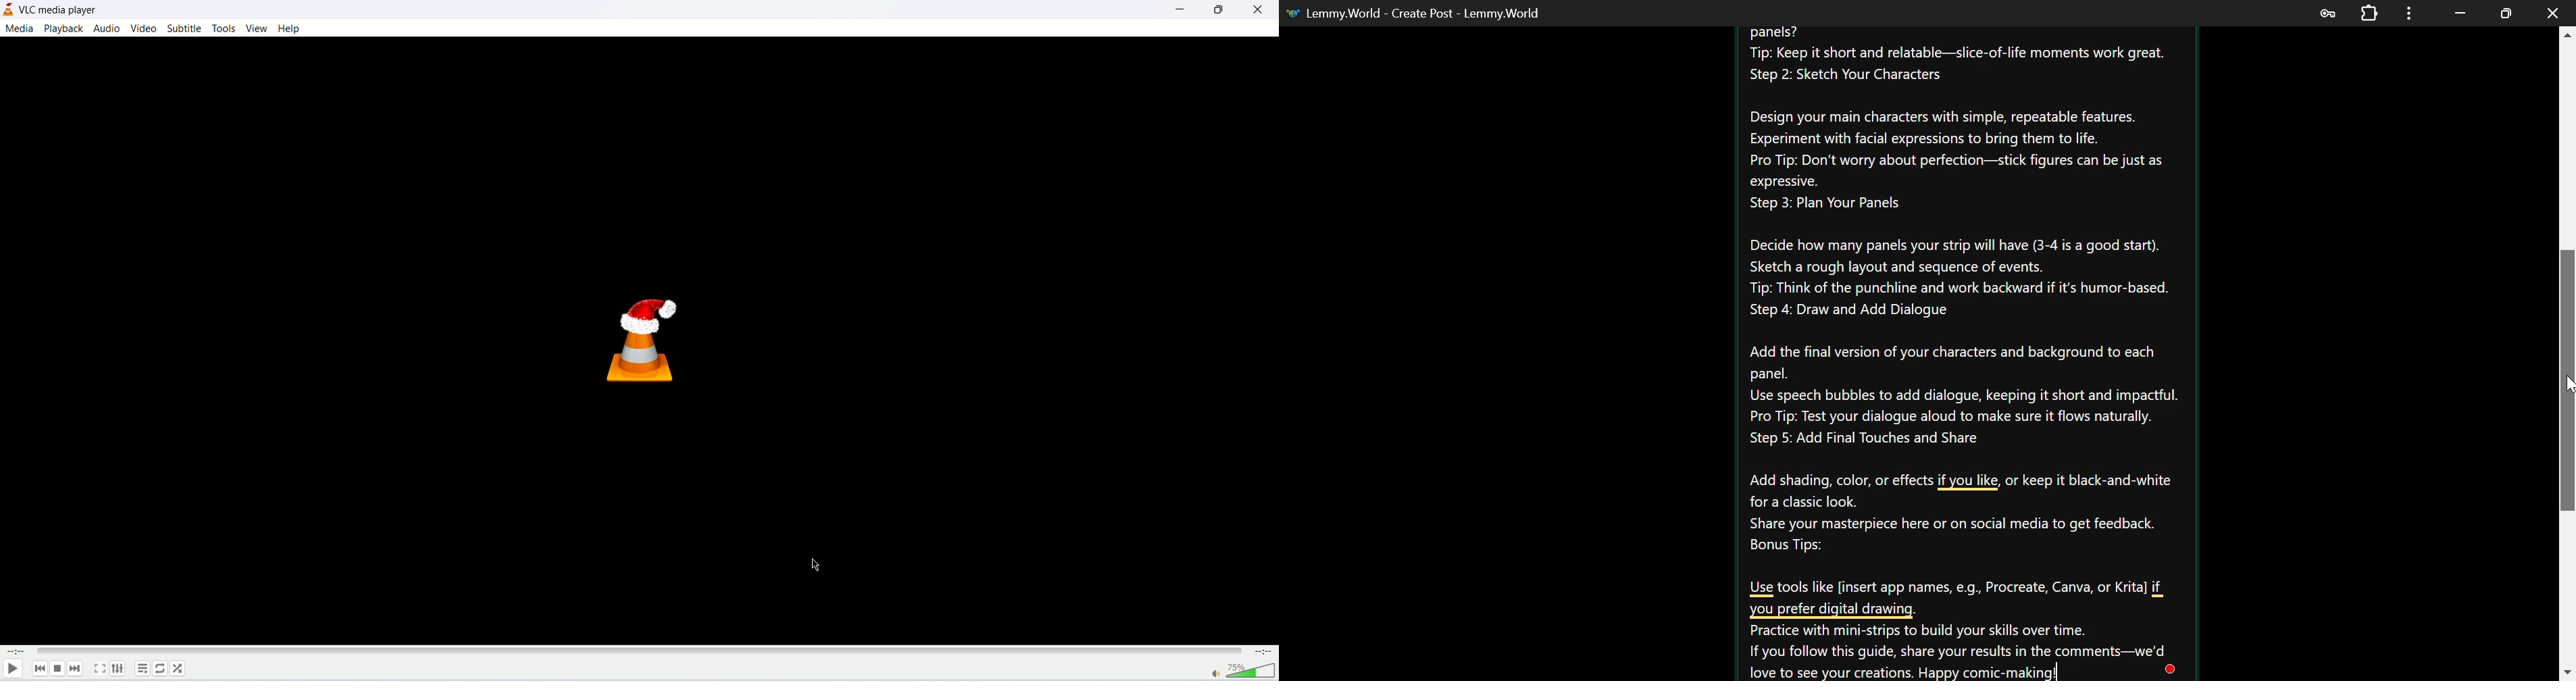 The height and width of the screenshot is (700, 2576). What do you see at coordinates (59, 10) in the screenshot?
I see `VLC media player` at bounding box center [59, 10].